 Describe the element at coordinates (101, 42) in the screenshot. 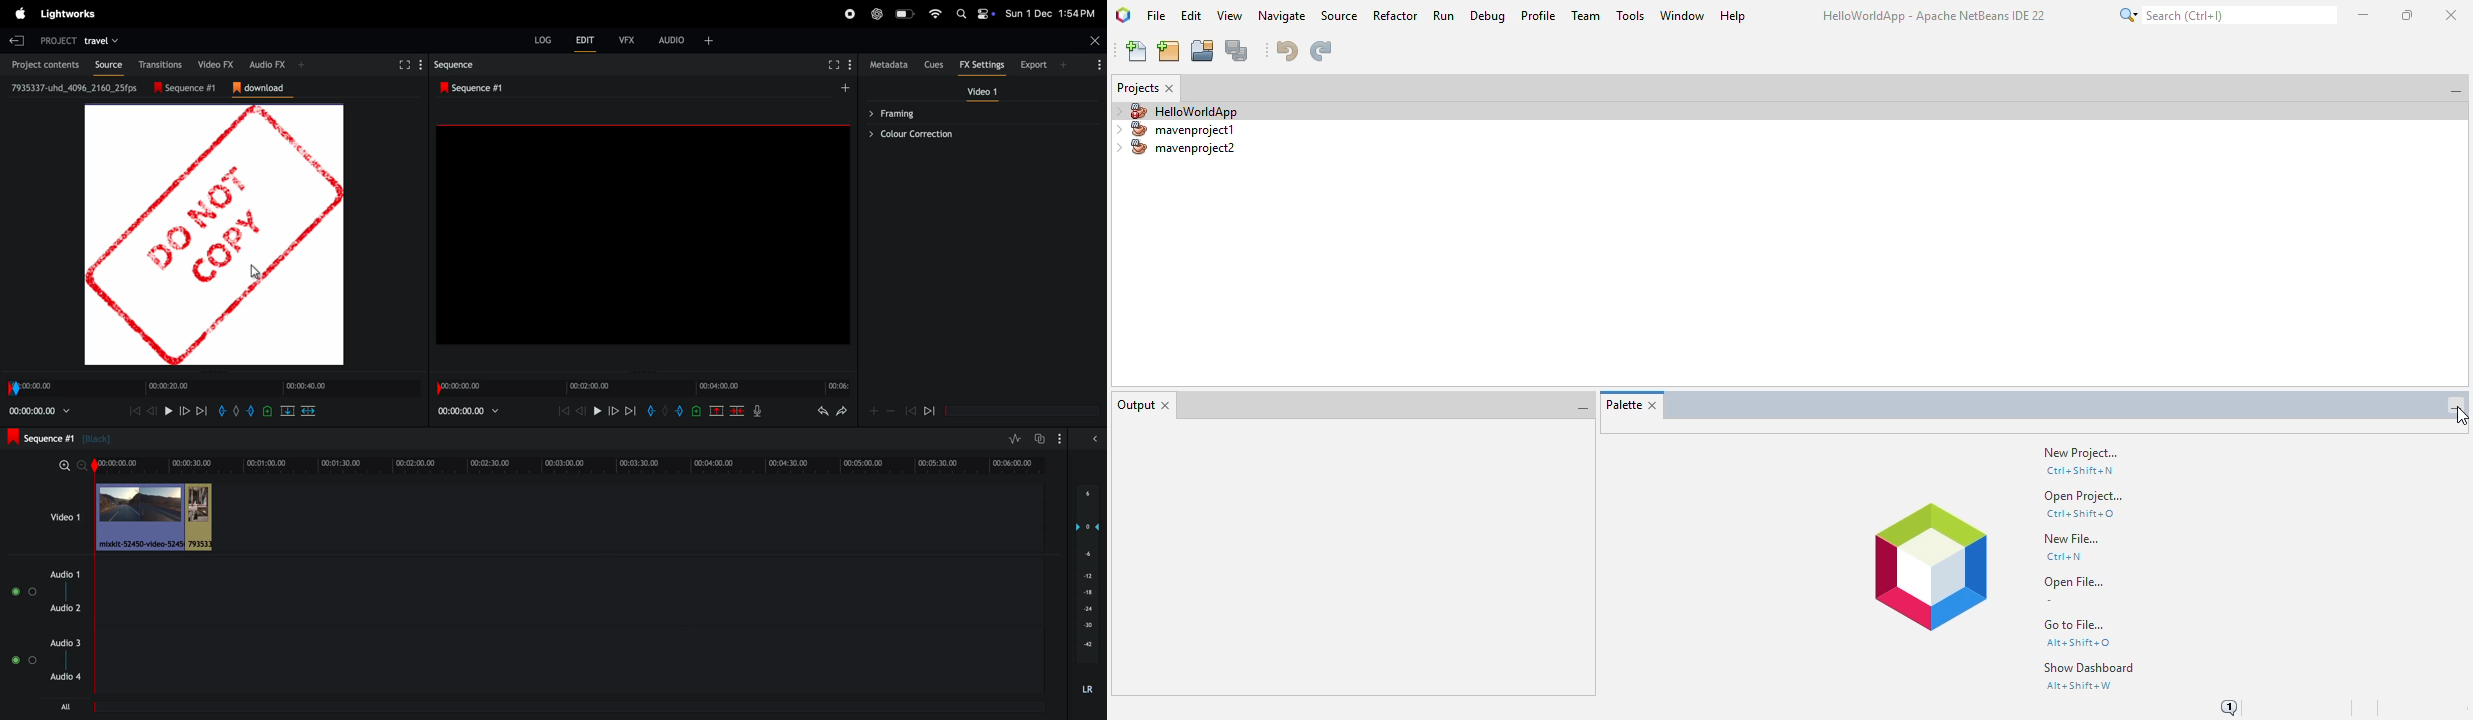

I see `travel` at that location.